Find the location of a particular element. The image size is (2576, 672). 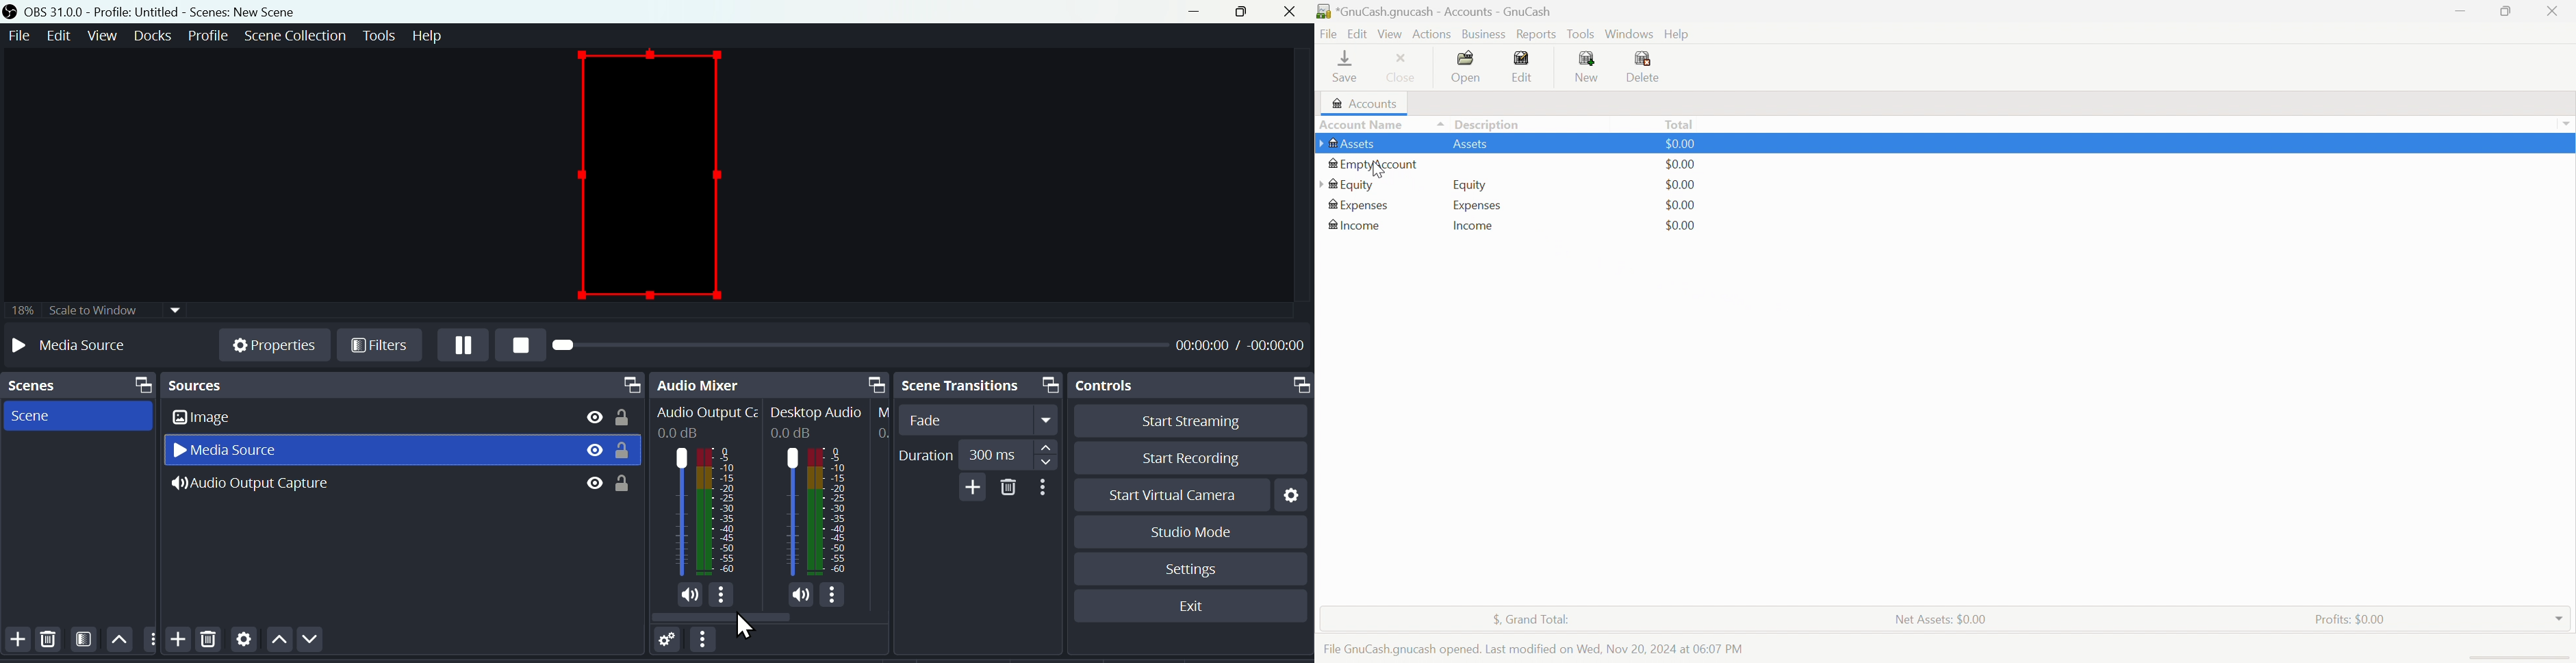

Visibility is located at coordinates (594, 451).